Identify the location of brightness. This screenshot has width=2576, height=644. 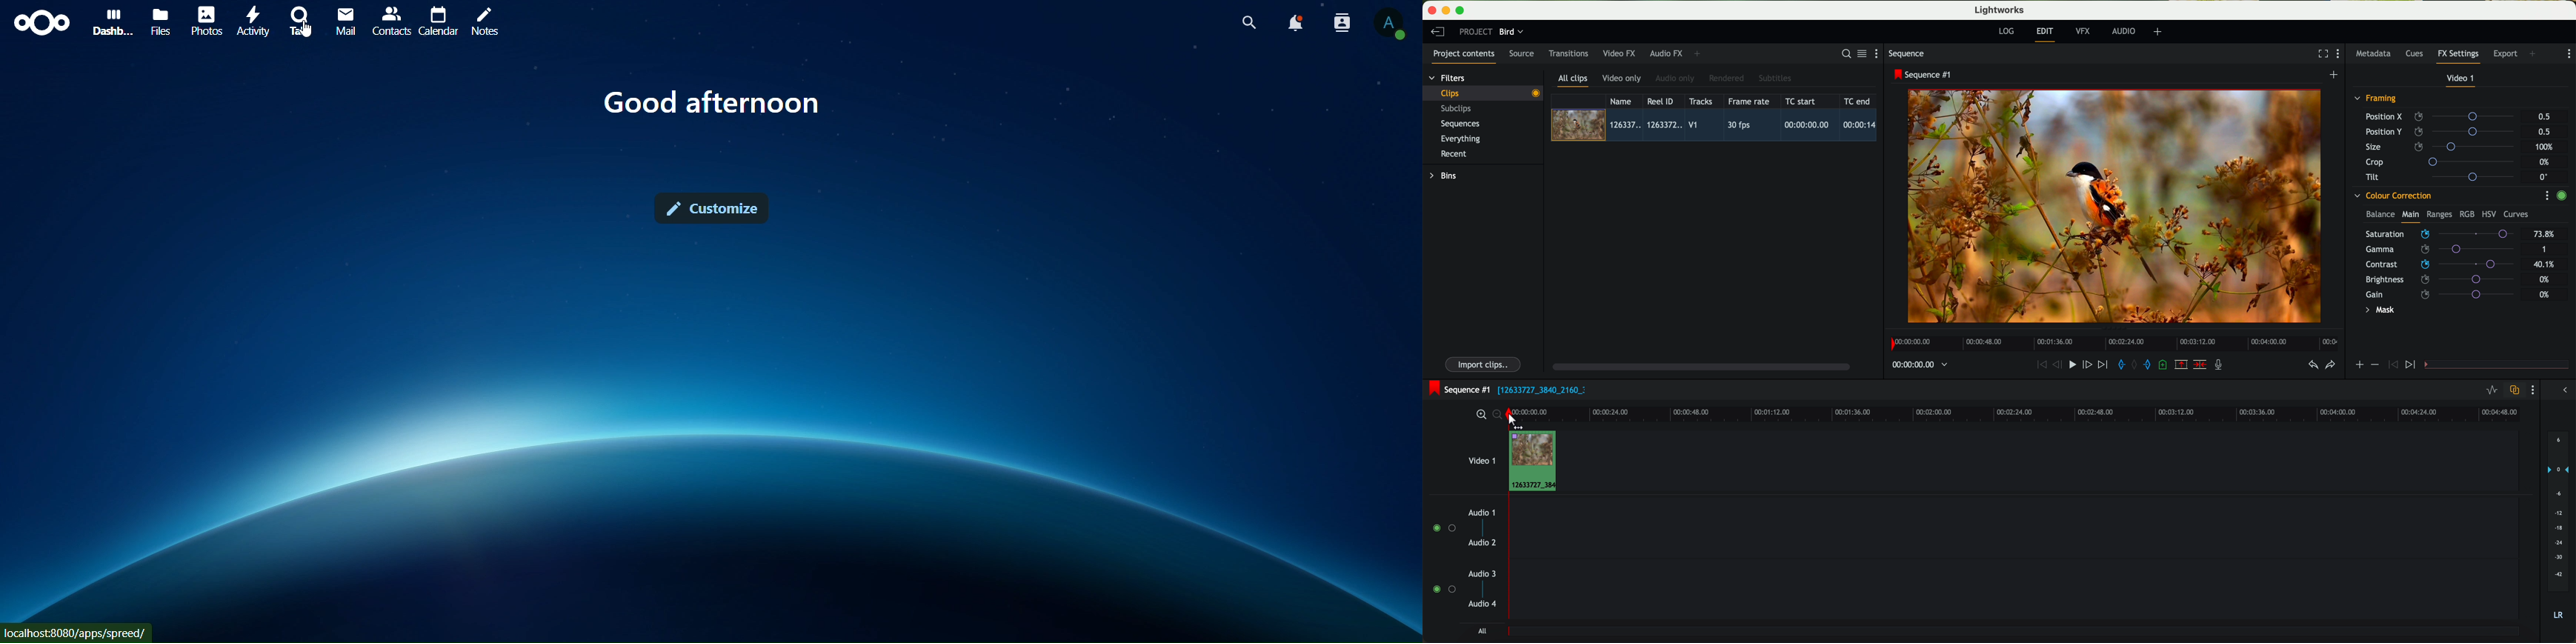
(2446, 280).